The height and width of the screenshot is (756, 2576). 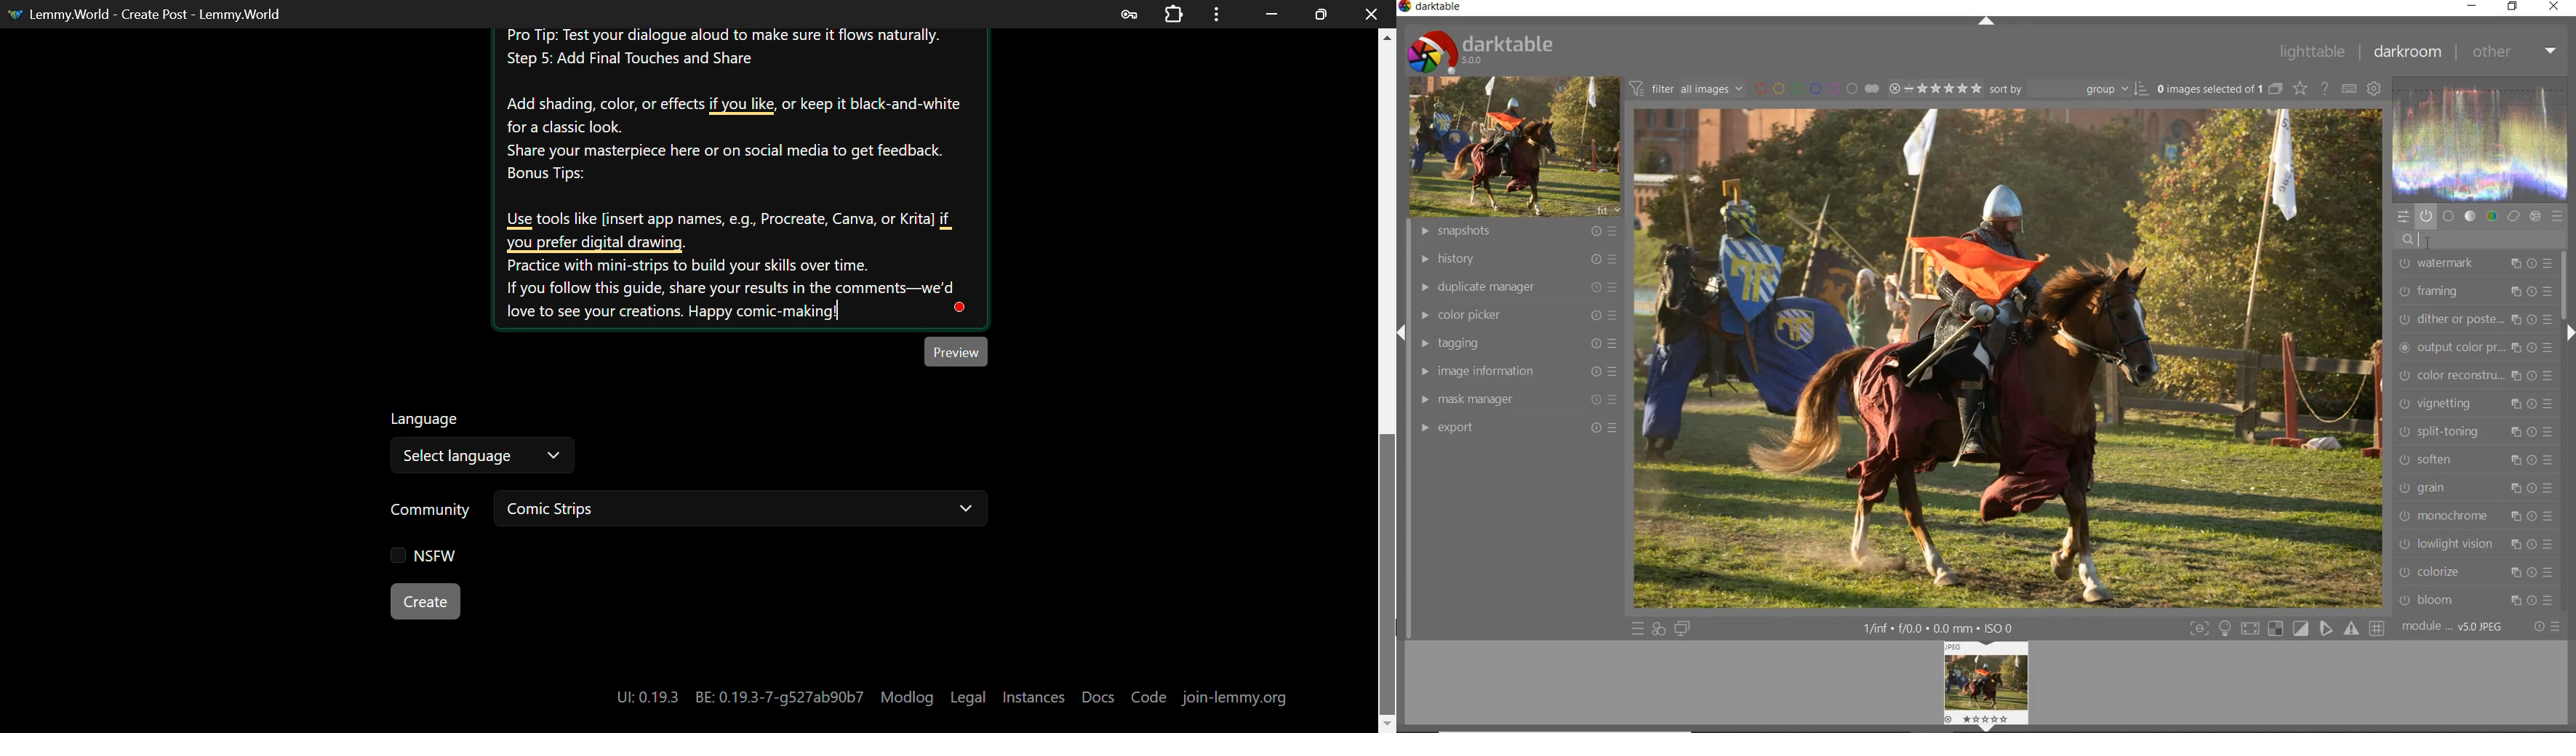 What do you see at coordinates (2476, 543) in the screenshot?
I see `lowlight vision` at bounding box center [2476, 543].